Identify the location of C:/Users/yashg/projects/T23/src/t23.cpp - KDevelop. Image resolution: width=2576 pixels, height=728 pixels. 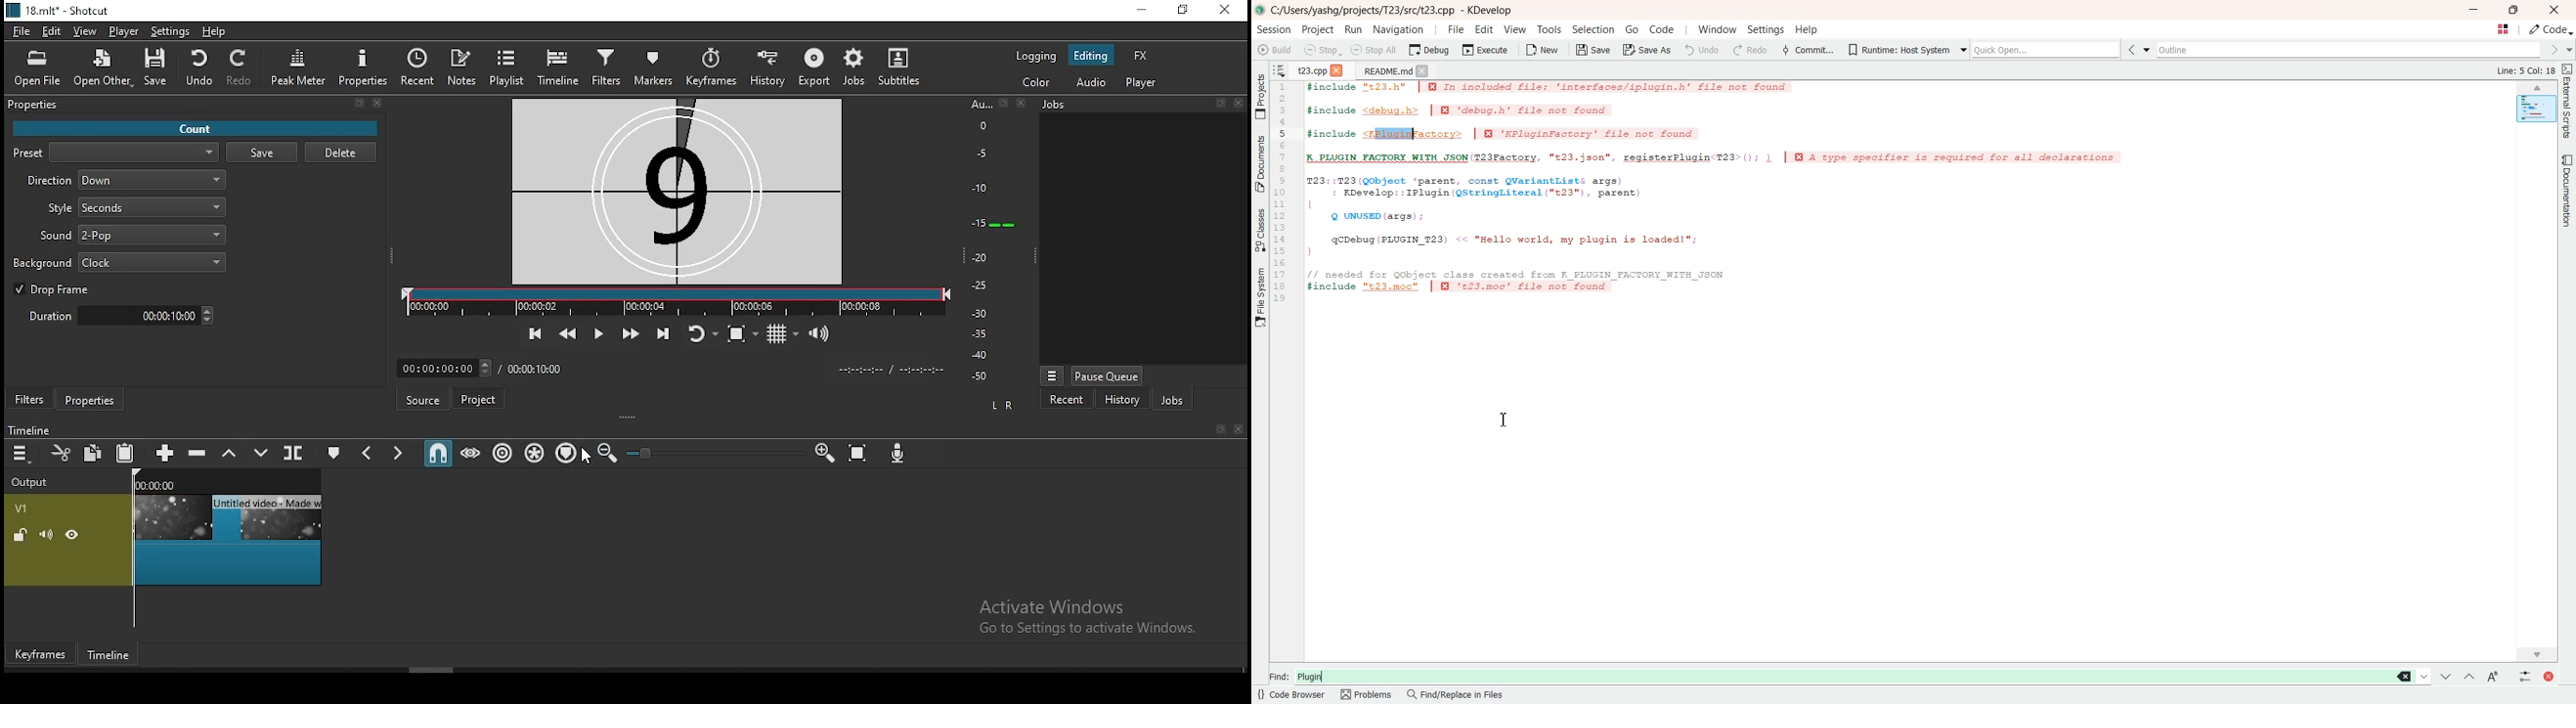
(1394, 10).